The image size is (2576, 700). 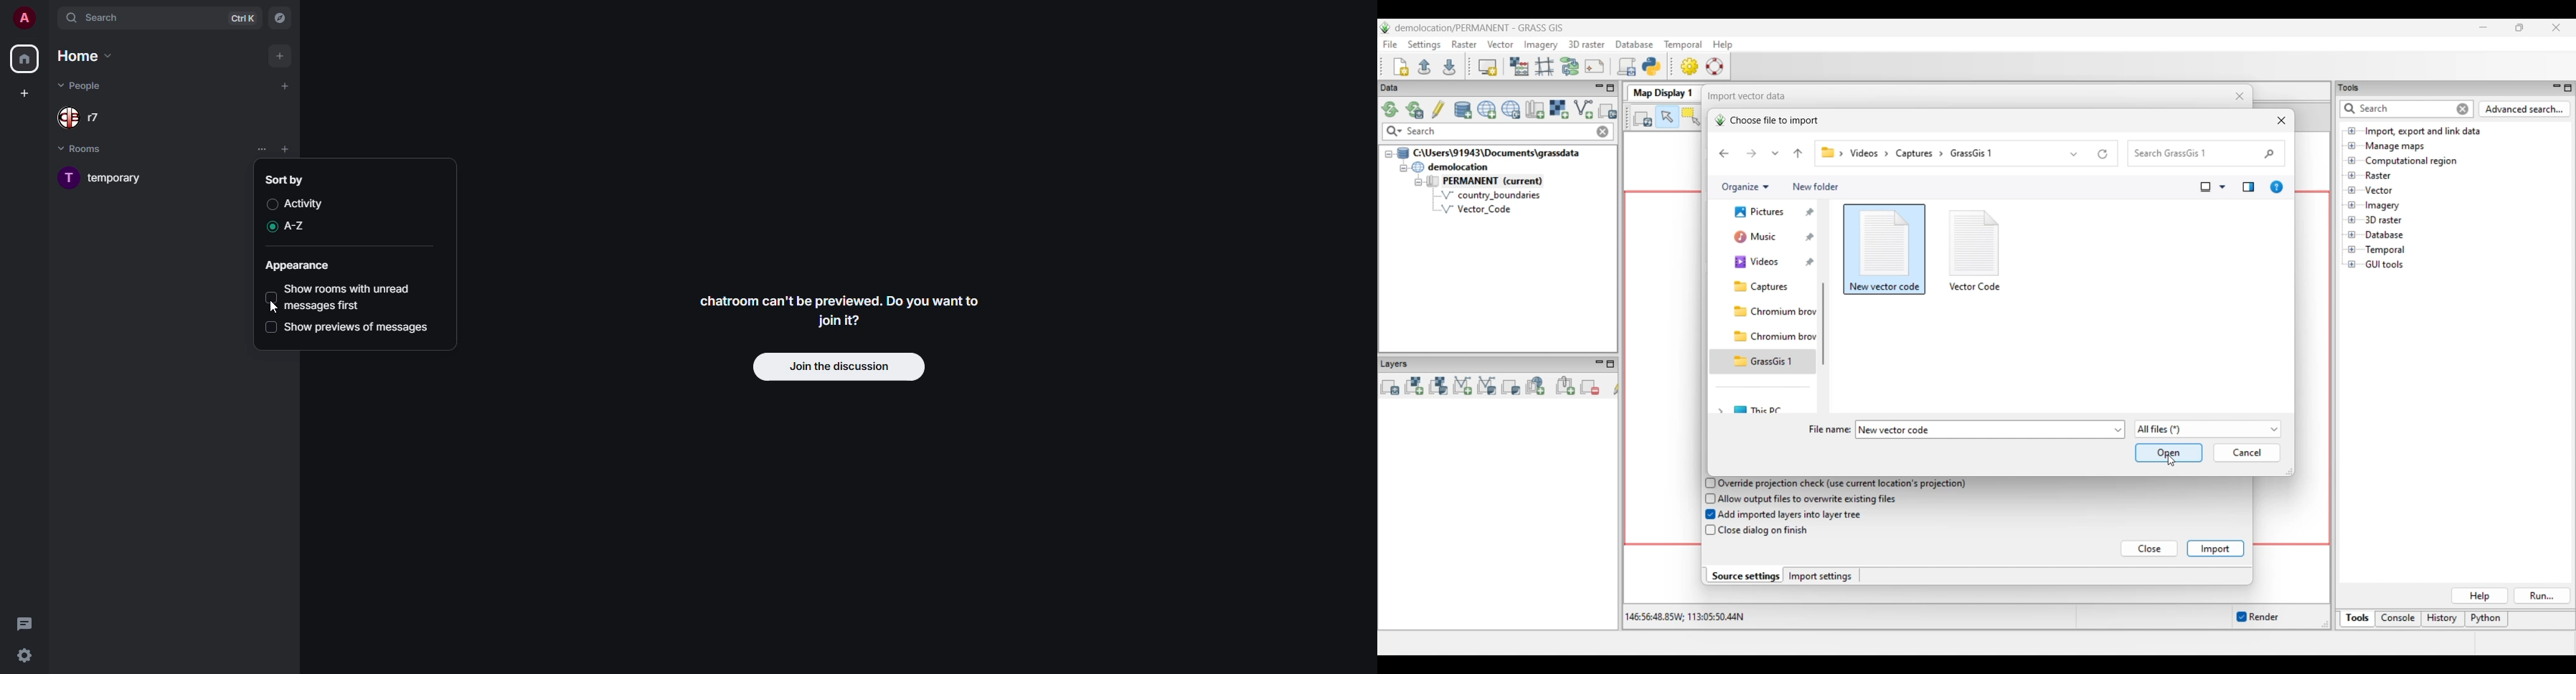 I want to click on disabled, so click(x=272, y=204).